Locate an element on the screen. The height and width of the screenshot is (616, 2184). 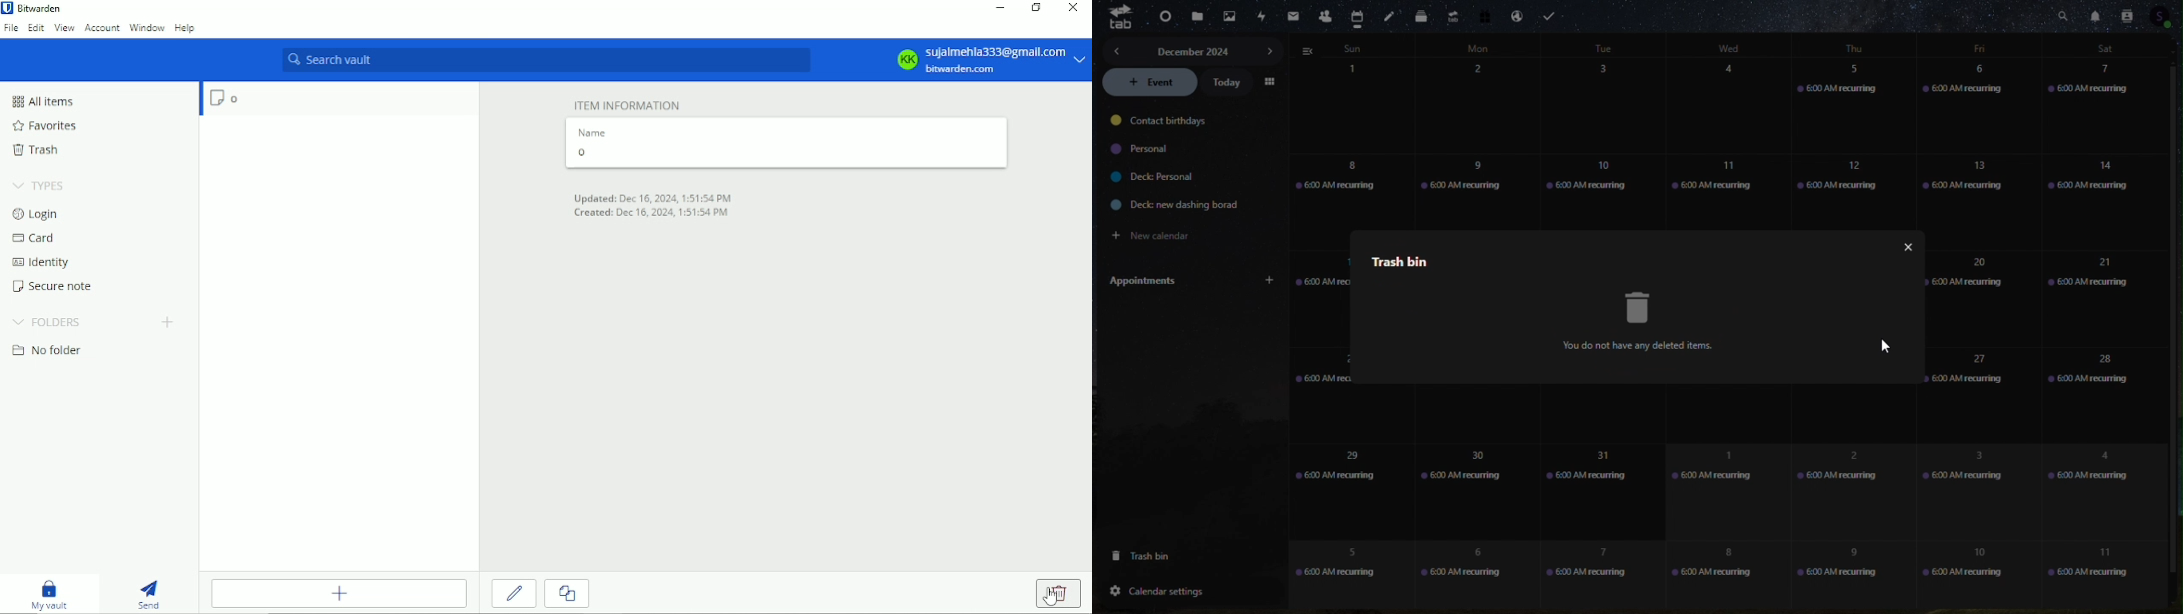
6 is located at coordinates (1977, 107).